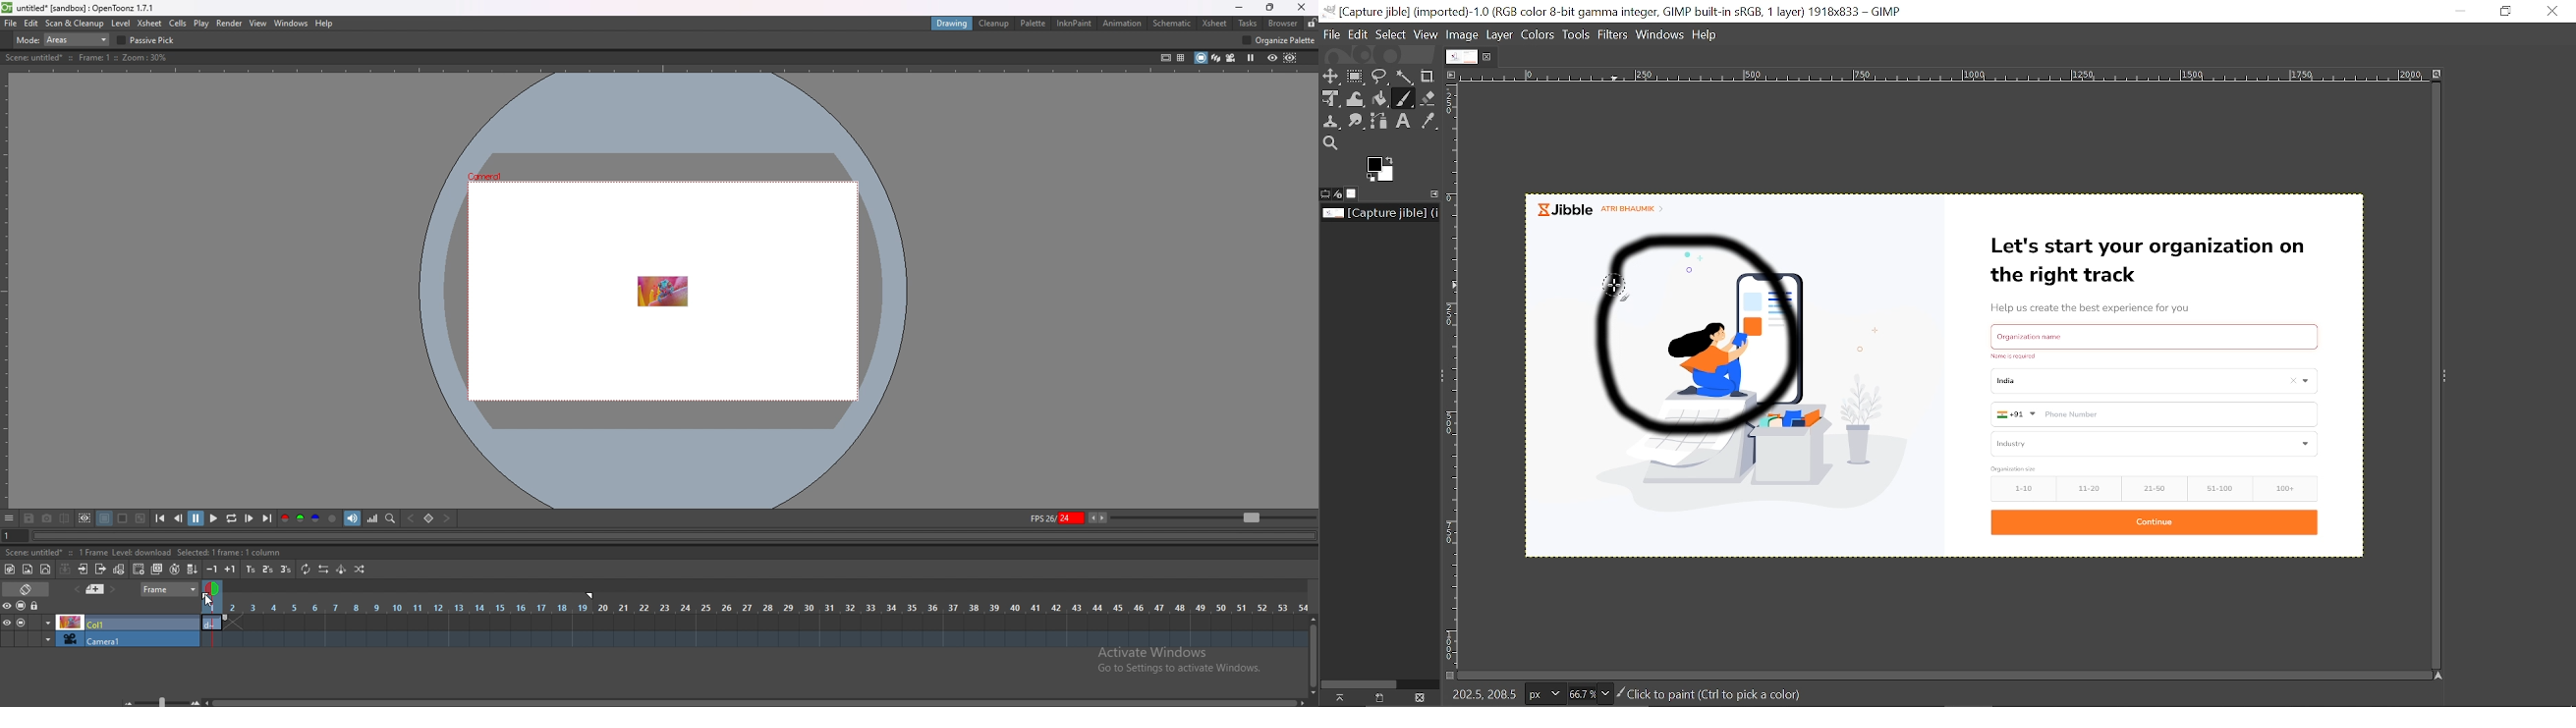  Describe the element at coordinates (1291, 58) in the screenshot. I see `sub camera preview` at that location.